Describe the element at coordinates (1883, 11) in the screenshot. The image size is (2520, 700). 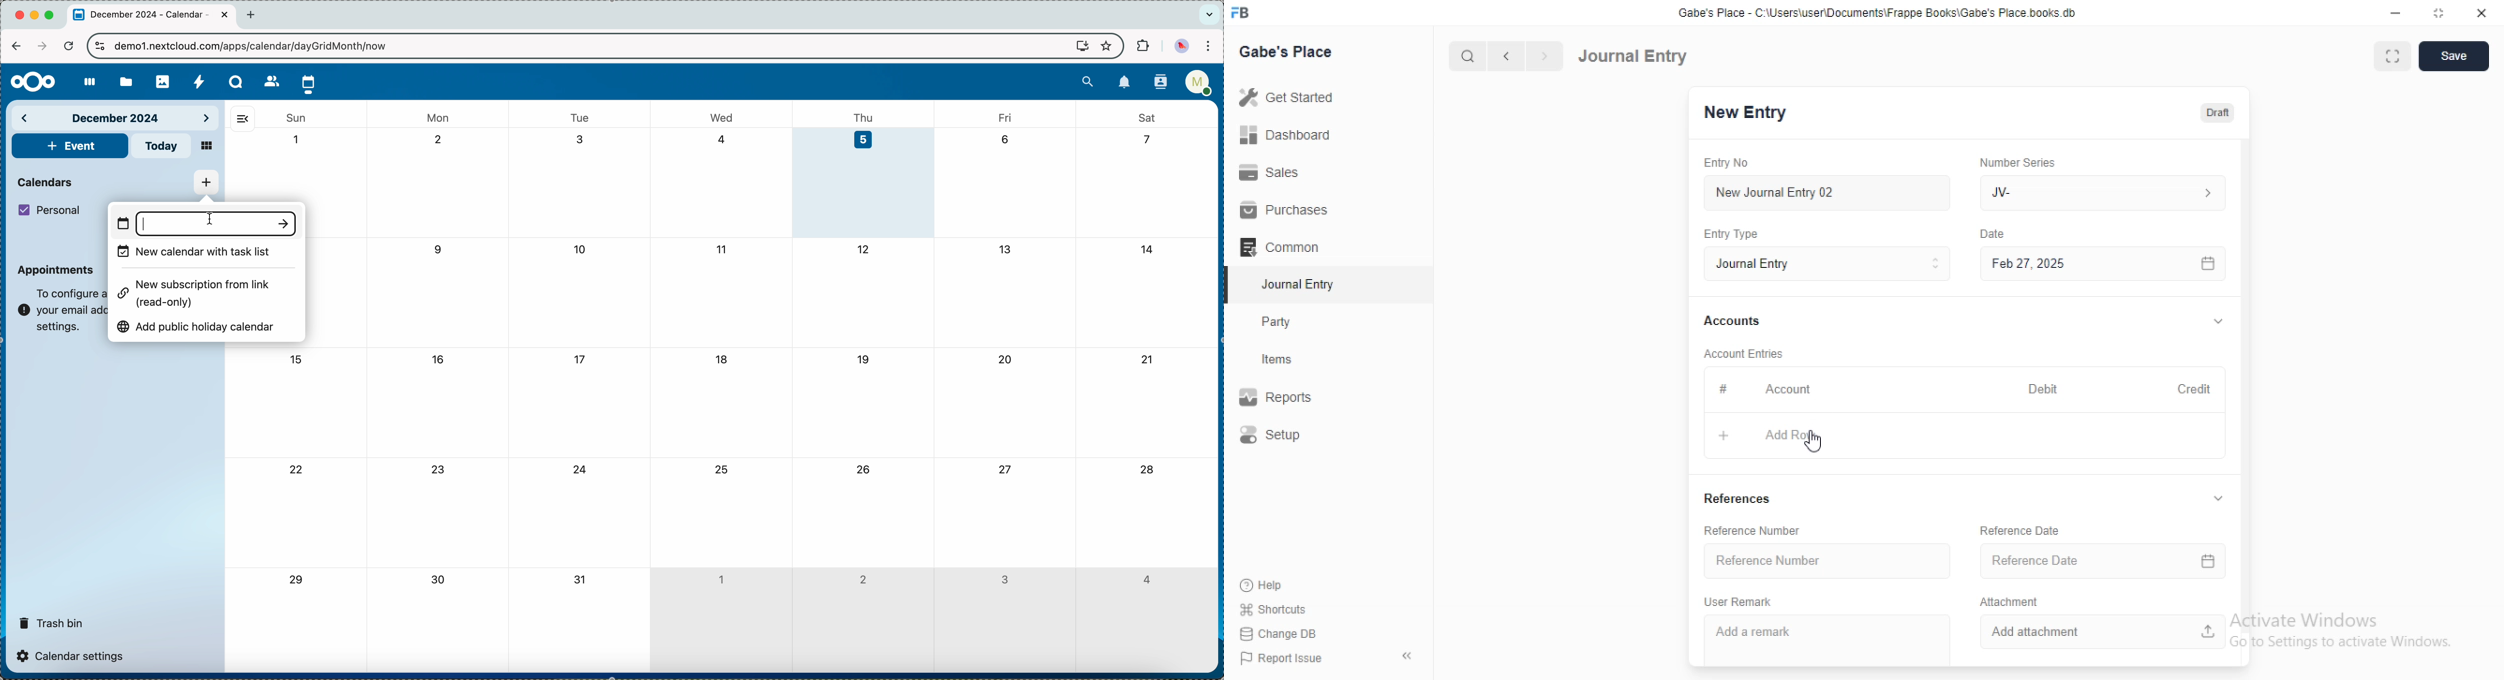
I see `‘Gabe's Place - C Wsers\userDocuments\Frappe Books\Gabe's Place books db` at that location.